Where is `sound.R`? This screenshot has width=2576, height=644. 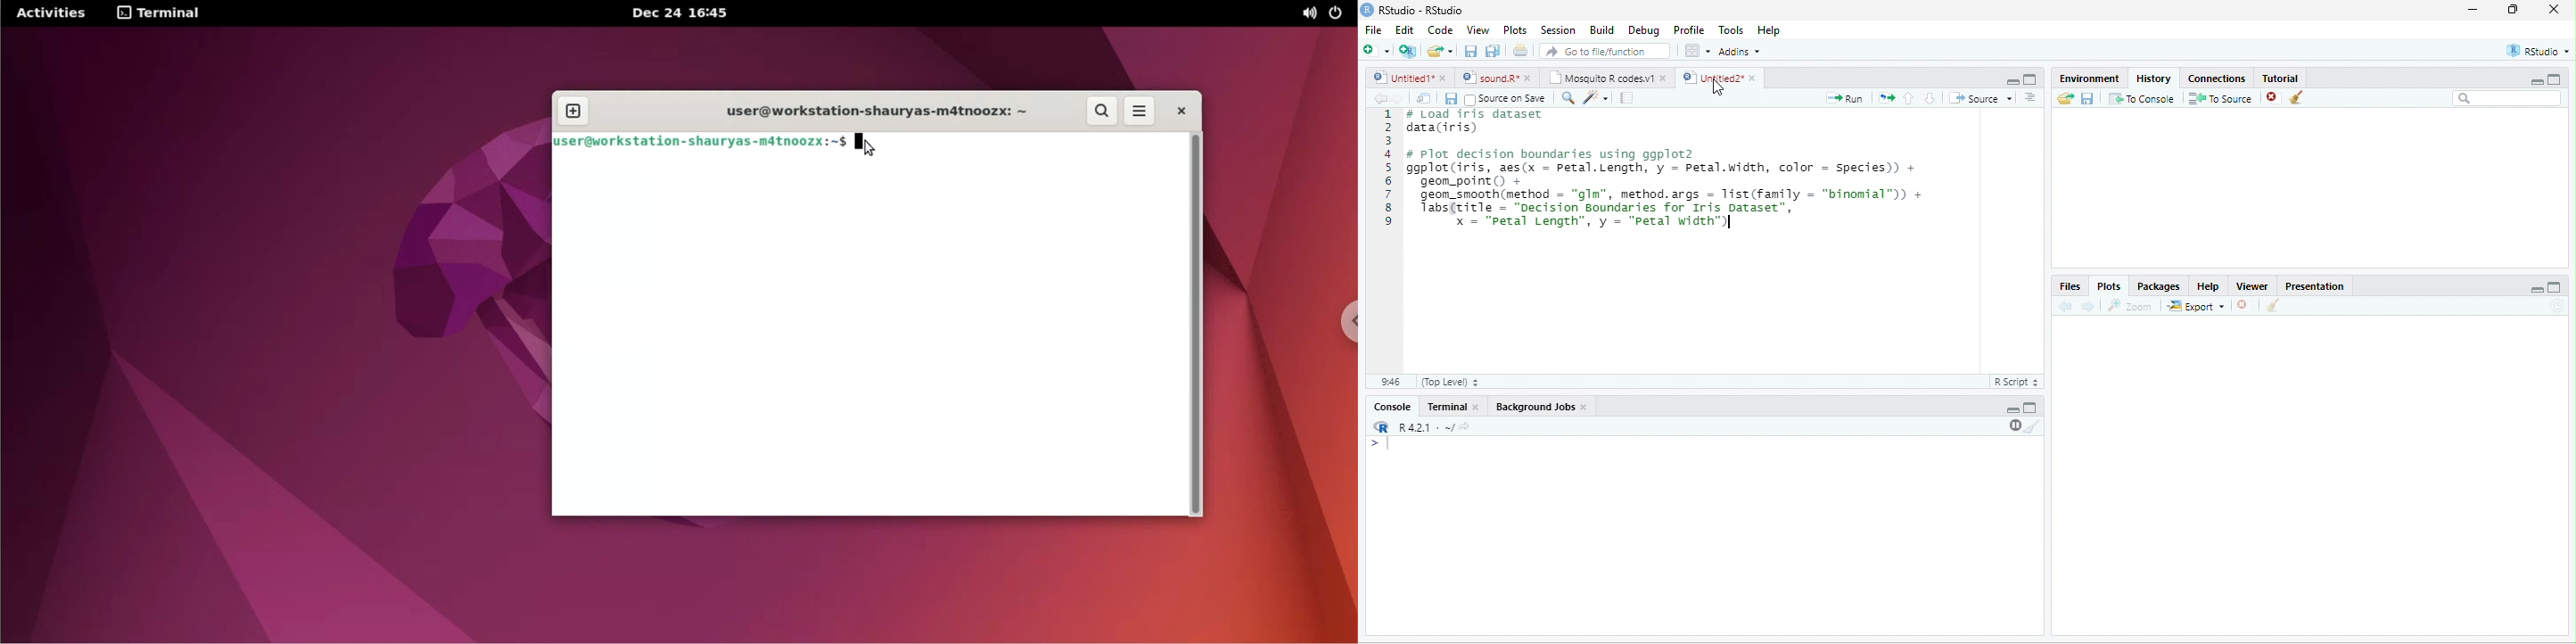
sound.R is located at coordinates (1490, 78).